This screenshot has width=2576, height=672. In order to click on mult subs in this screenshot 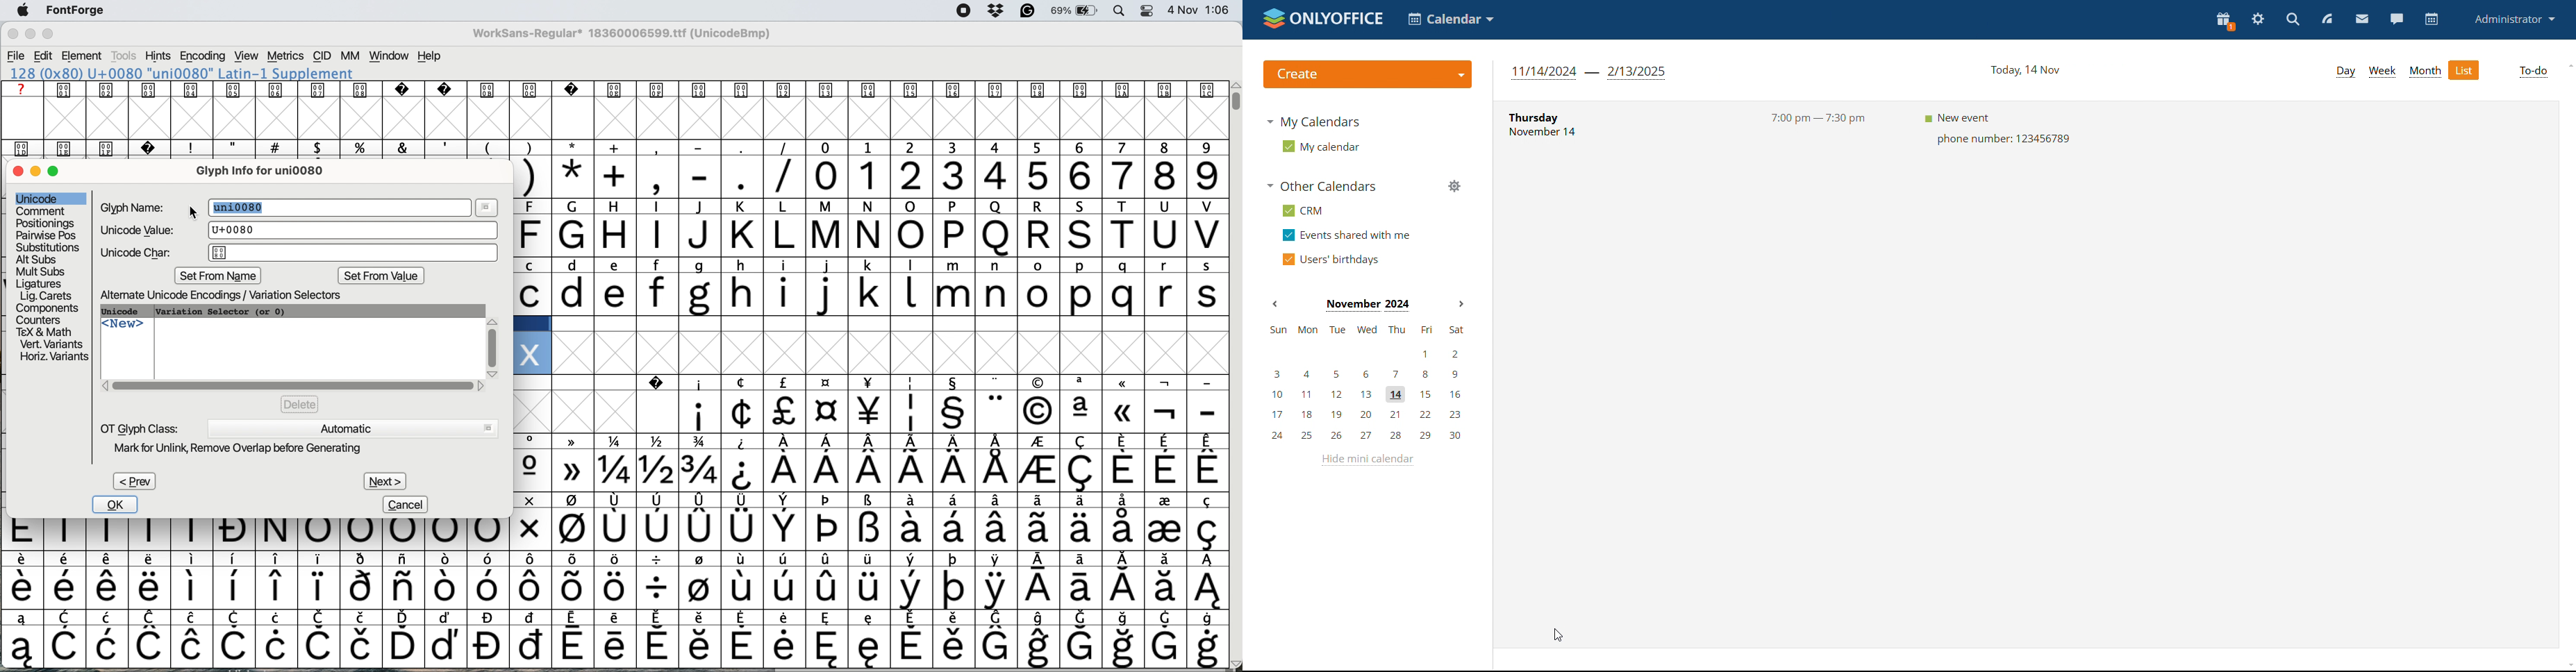, I will do `click(39, 271)`.